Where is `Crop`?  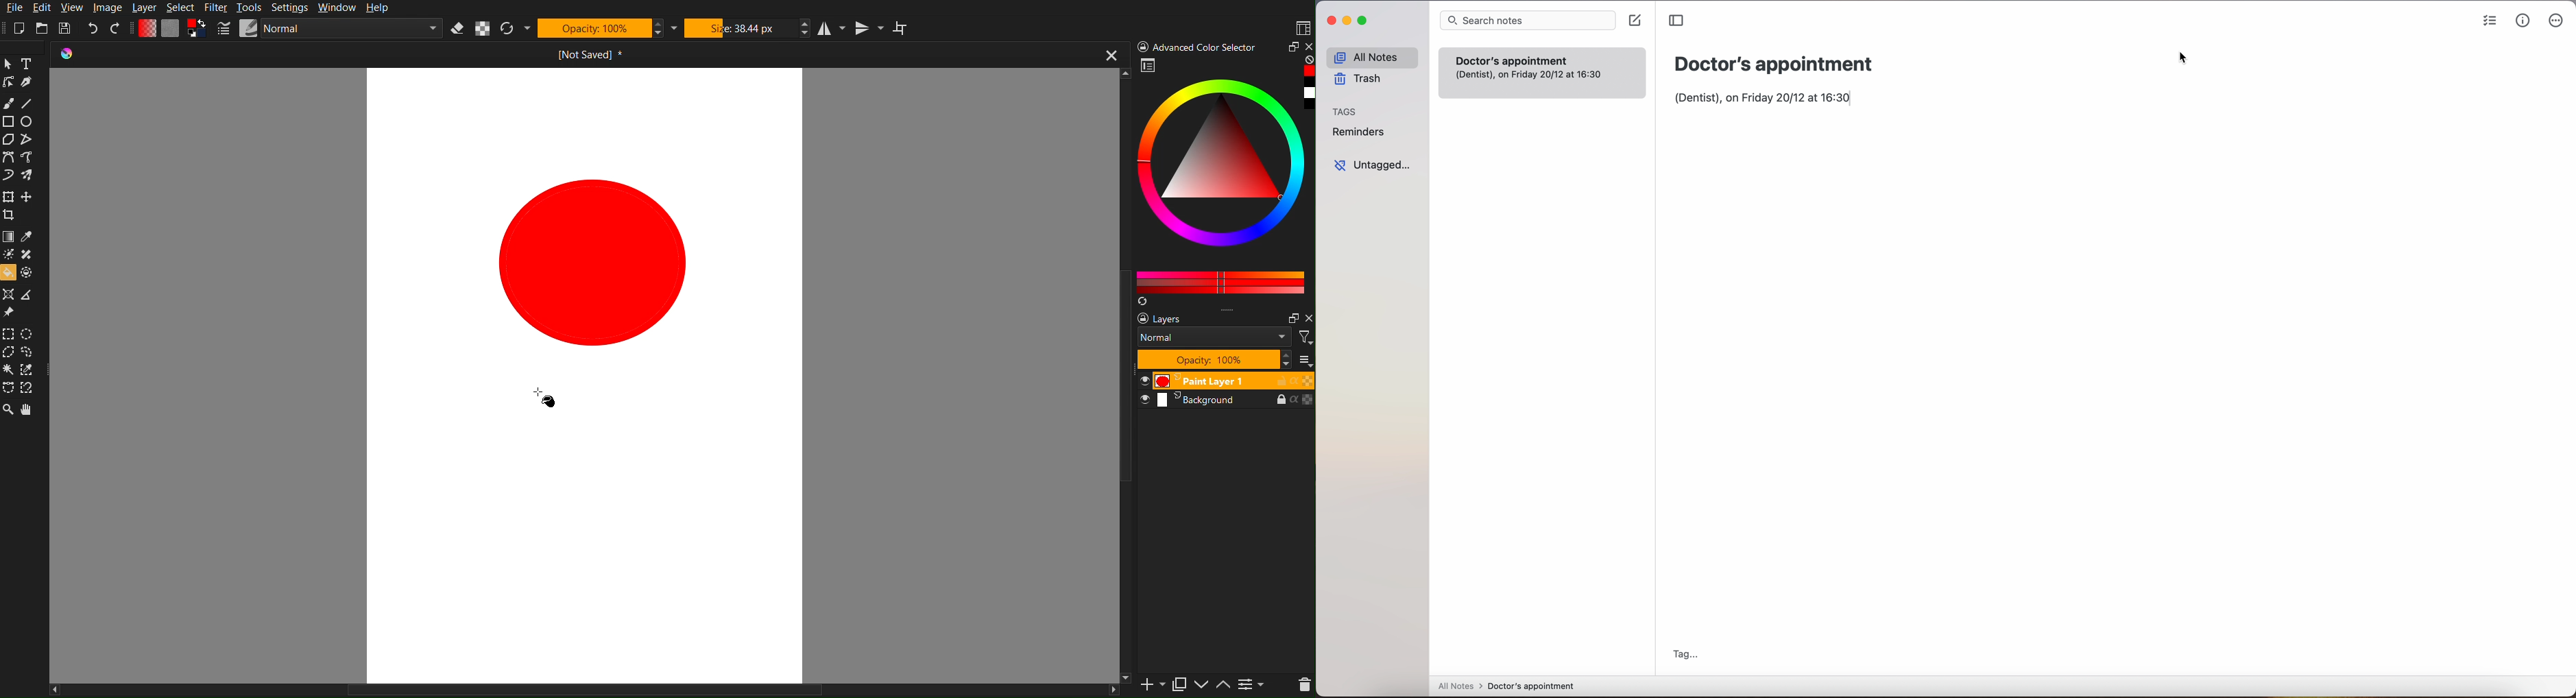 Crop is located at coordinates (9, 216).